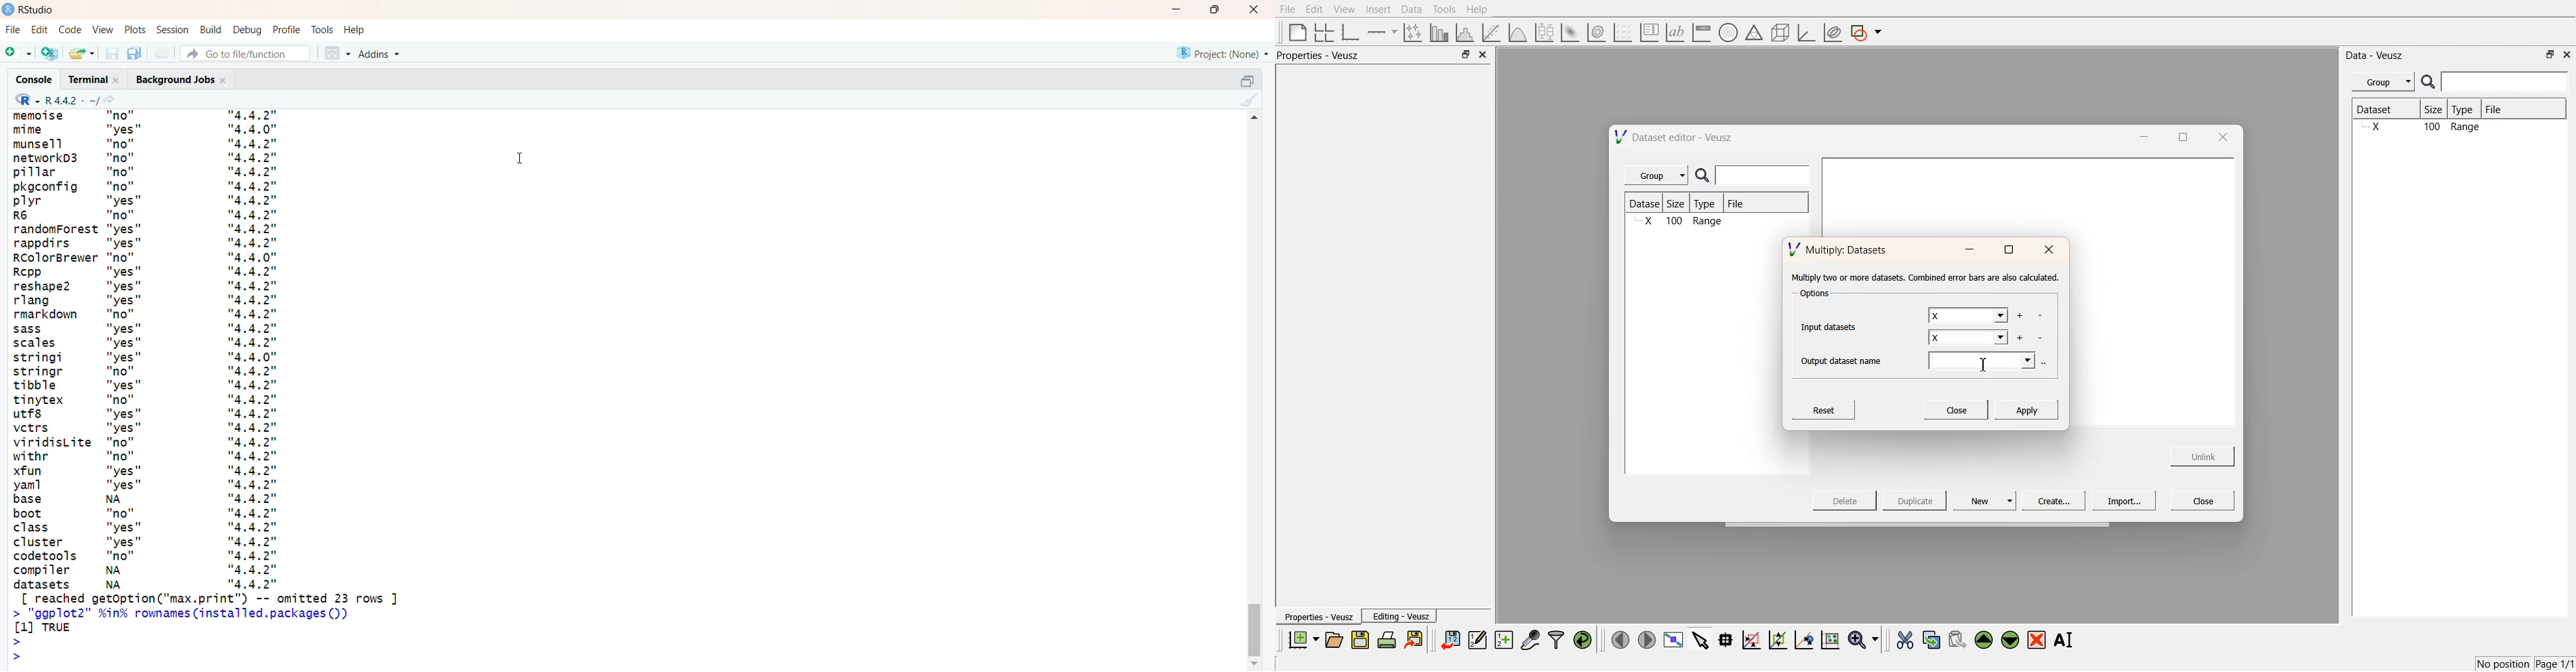  Describe the element at coordinates (1737, 205) in the screenshot. I see `File` at that location.